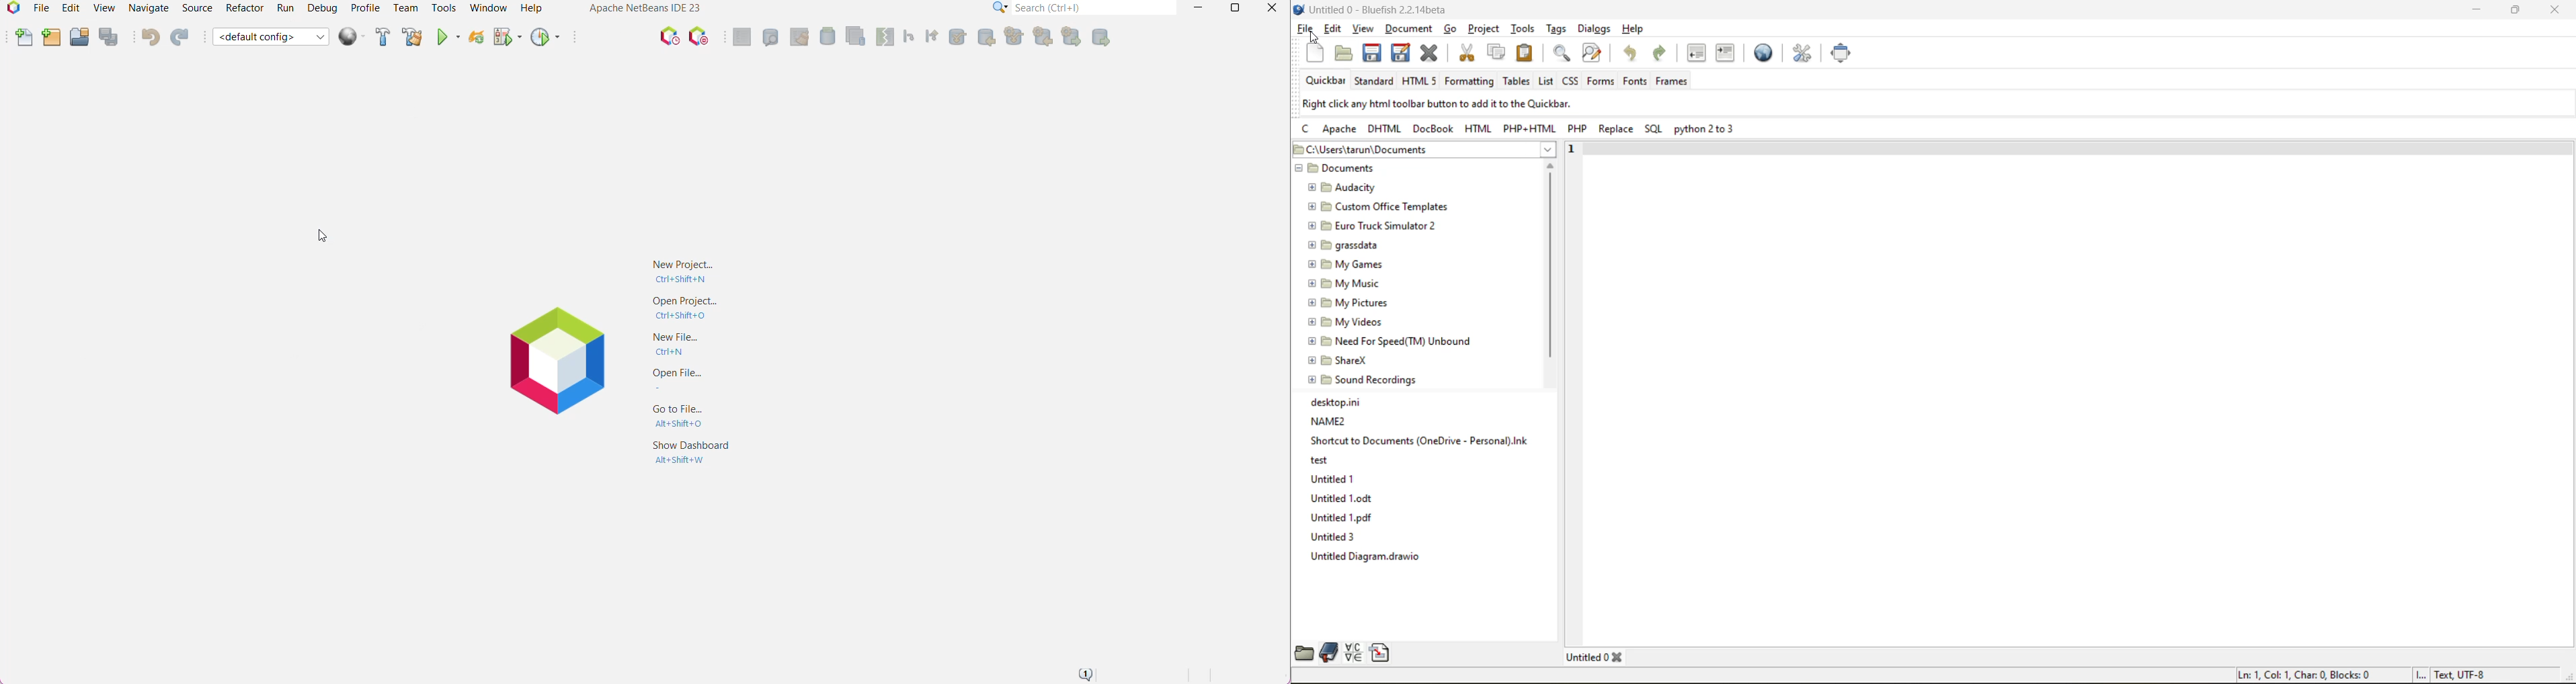 Image resolution: width=2576 pixels, height=700 pixels. Describe the element at coordinates (1678, 83) in the screenshot. I see `frames` at that location.